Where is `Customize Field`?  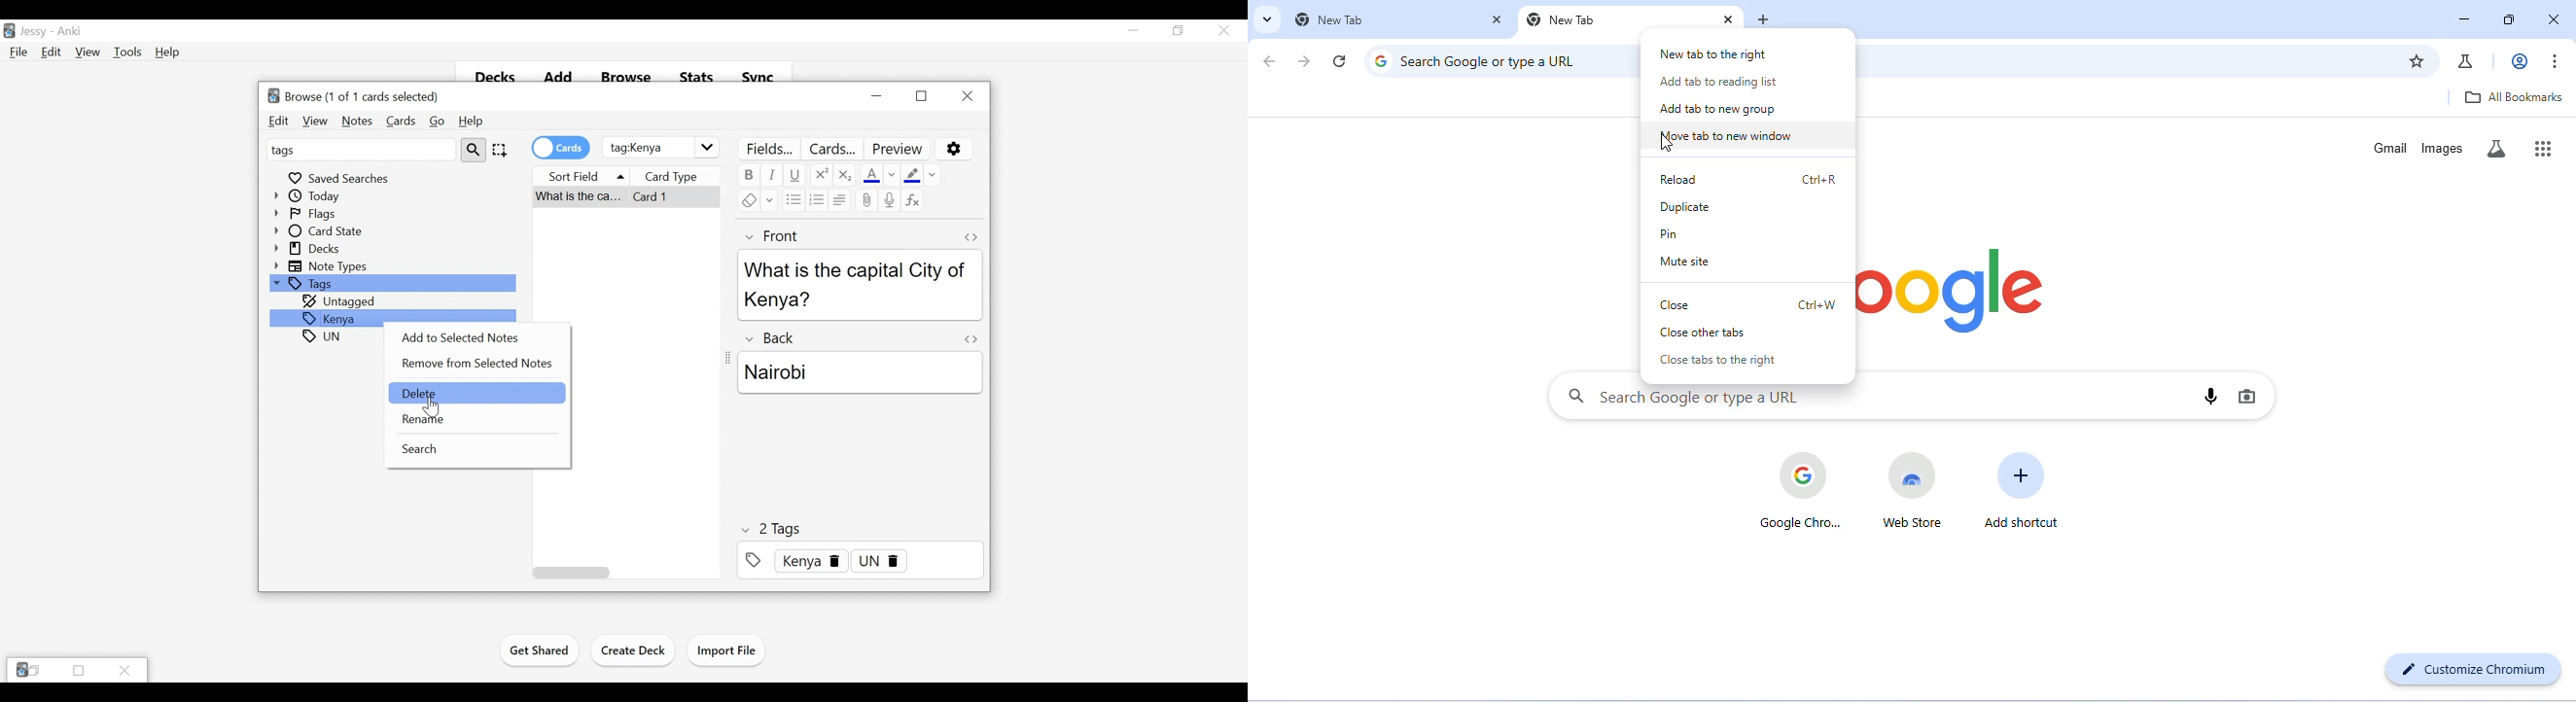 Customize Field is located at coordinates (769, 149).